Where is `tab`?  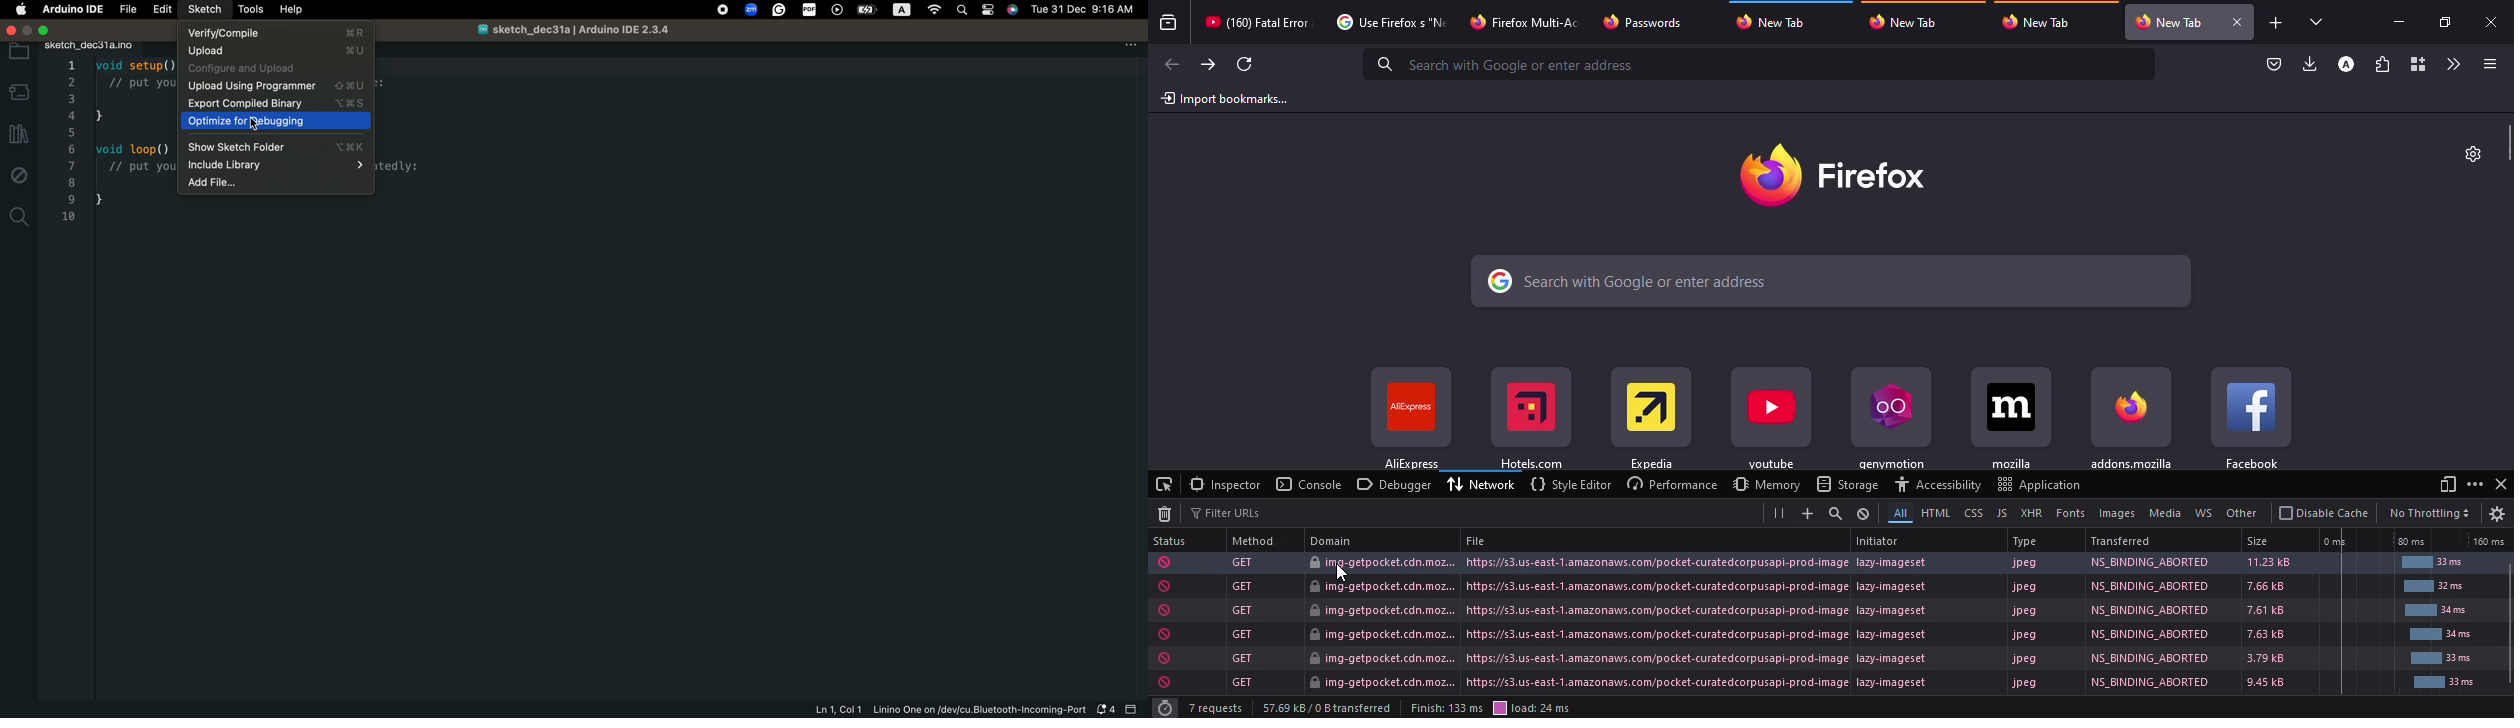
tab is located at coordinates (1913, 22).